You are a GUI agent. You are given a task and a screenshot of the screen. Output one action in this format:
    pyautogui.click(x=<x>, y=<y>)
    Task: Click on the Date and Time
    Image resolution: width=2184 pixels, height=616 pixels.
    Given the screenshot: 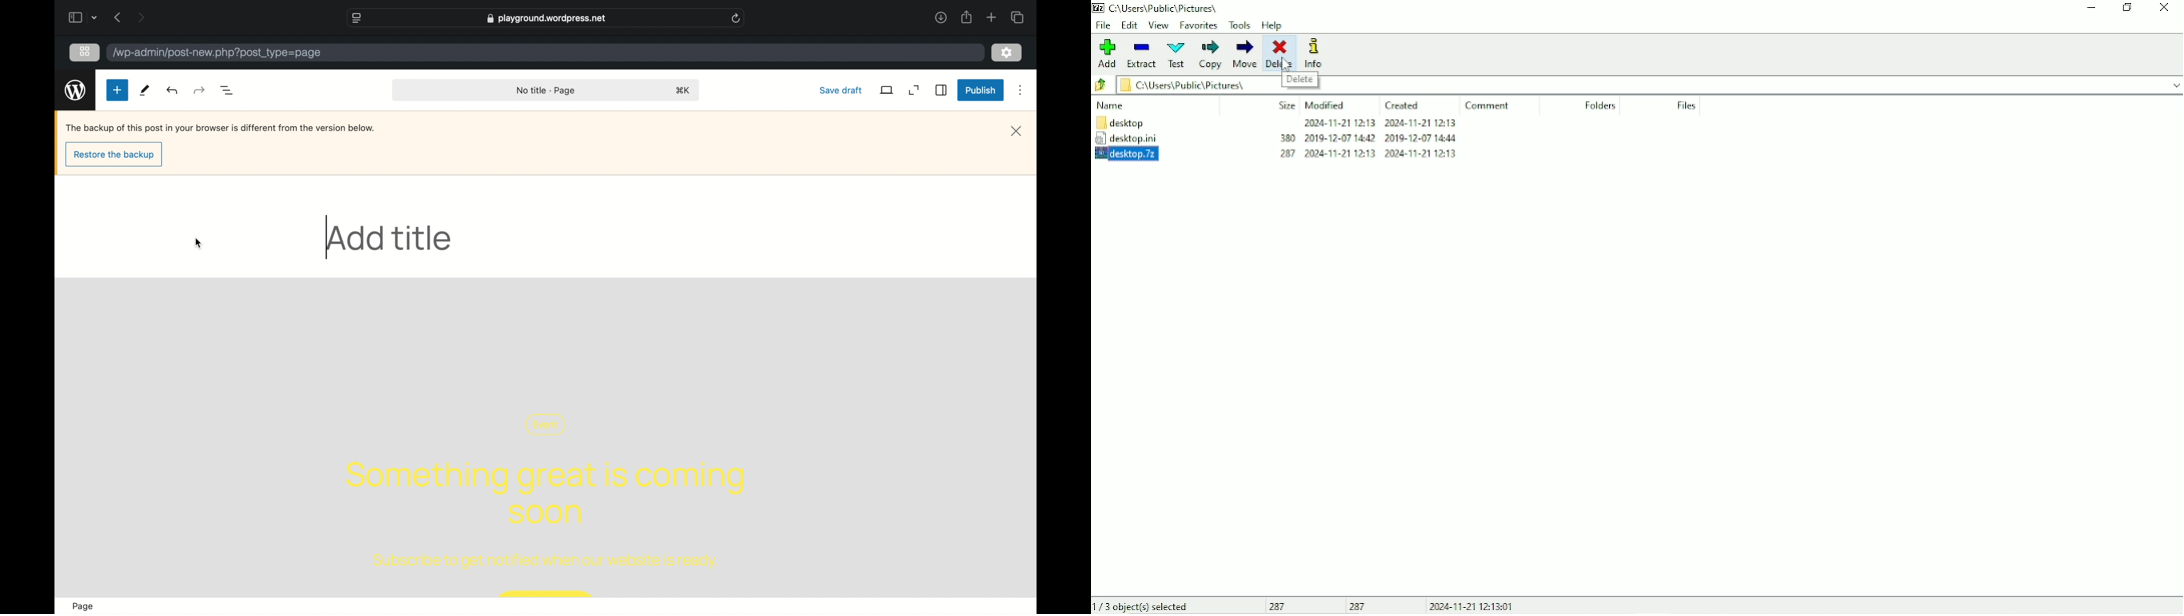 What is the action you would take?
    pyautogui.click(x=1474, y=606)
    